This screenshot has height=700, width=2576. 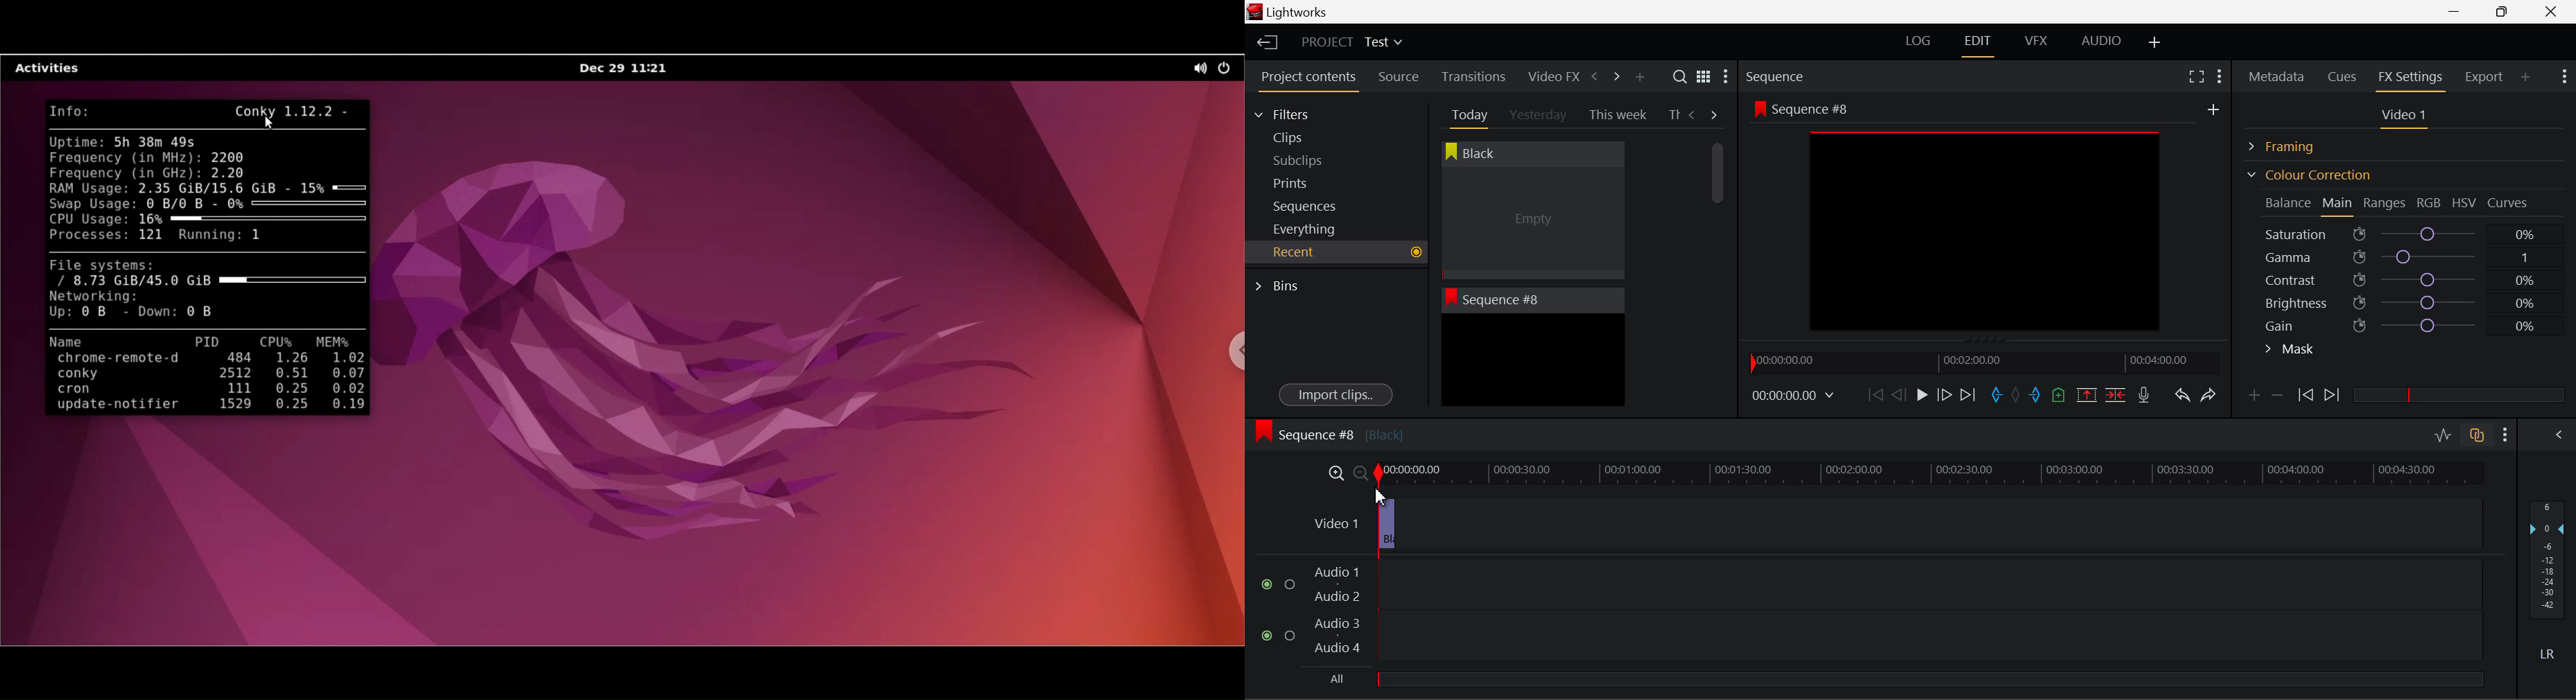 What do you see at coordinates (2333, 396) in the screenshot?
I see `Next keyframe` at bounding box center [2333, 396].